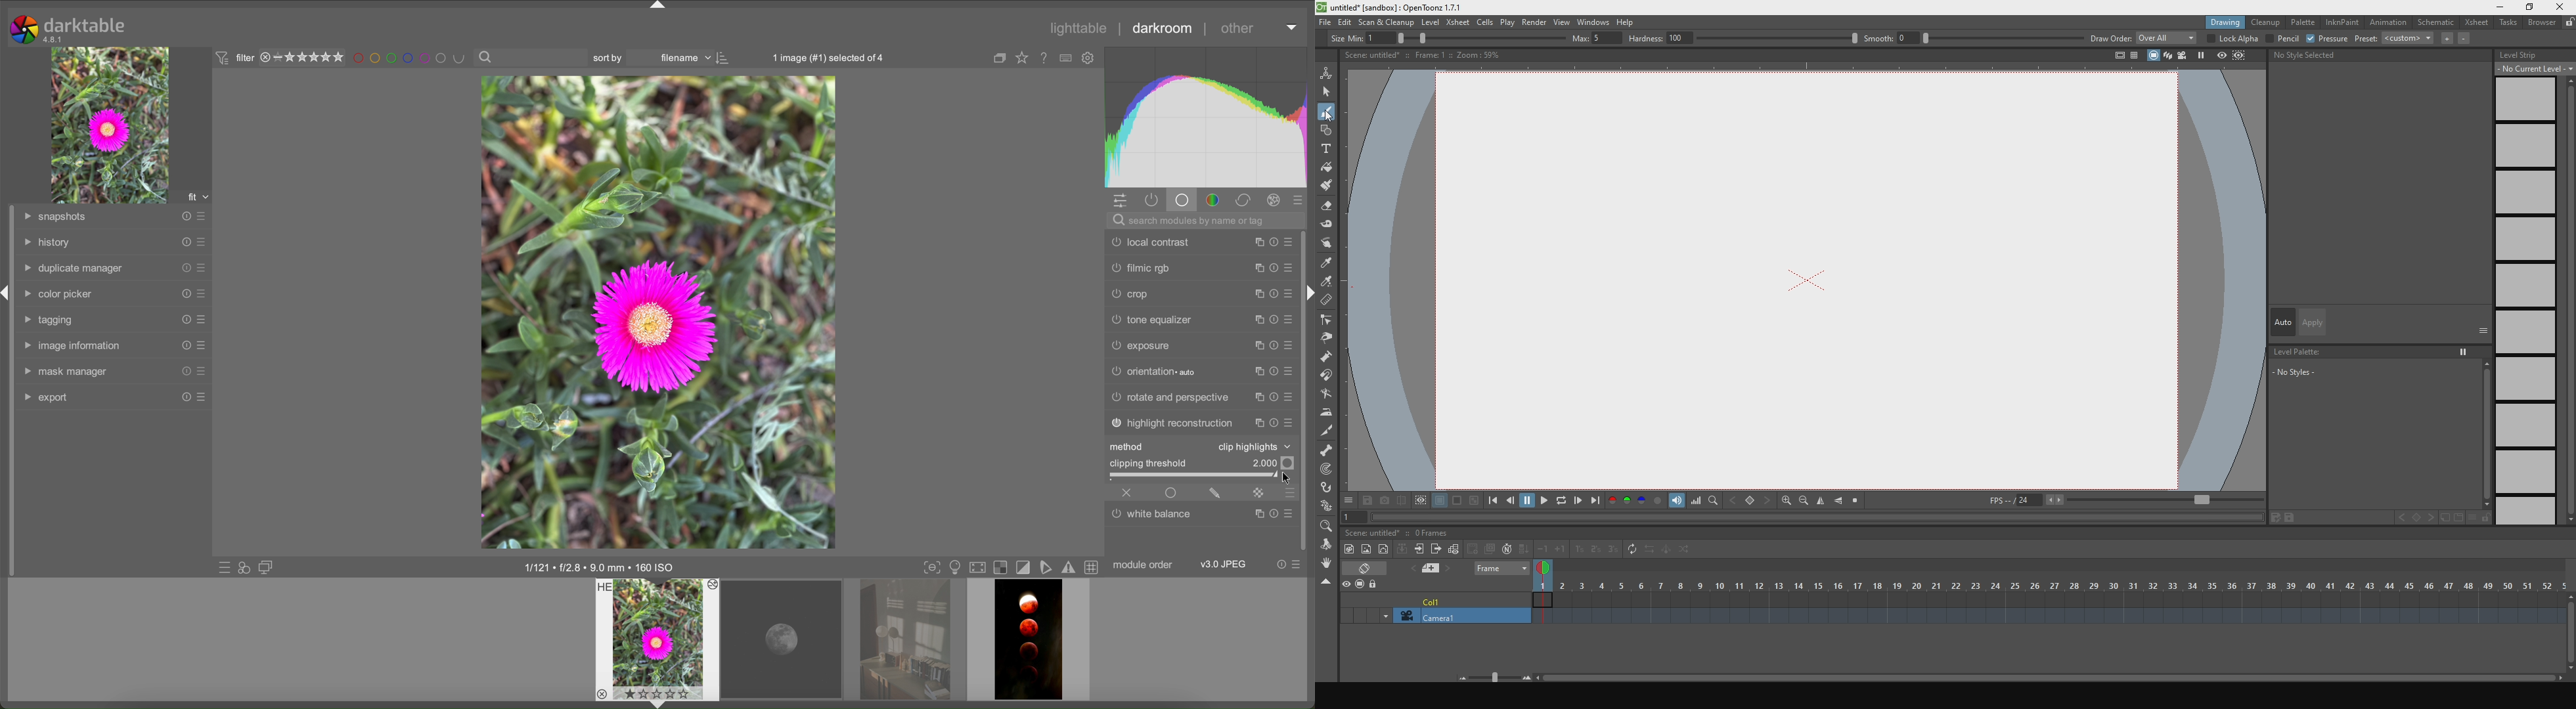 Image resolution: width=2576 pixels, height=728 pixels. What do you see at coordinates (659, 313) in the screenshot?
I see `image` at bounding box center [659, 313].